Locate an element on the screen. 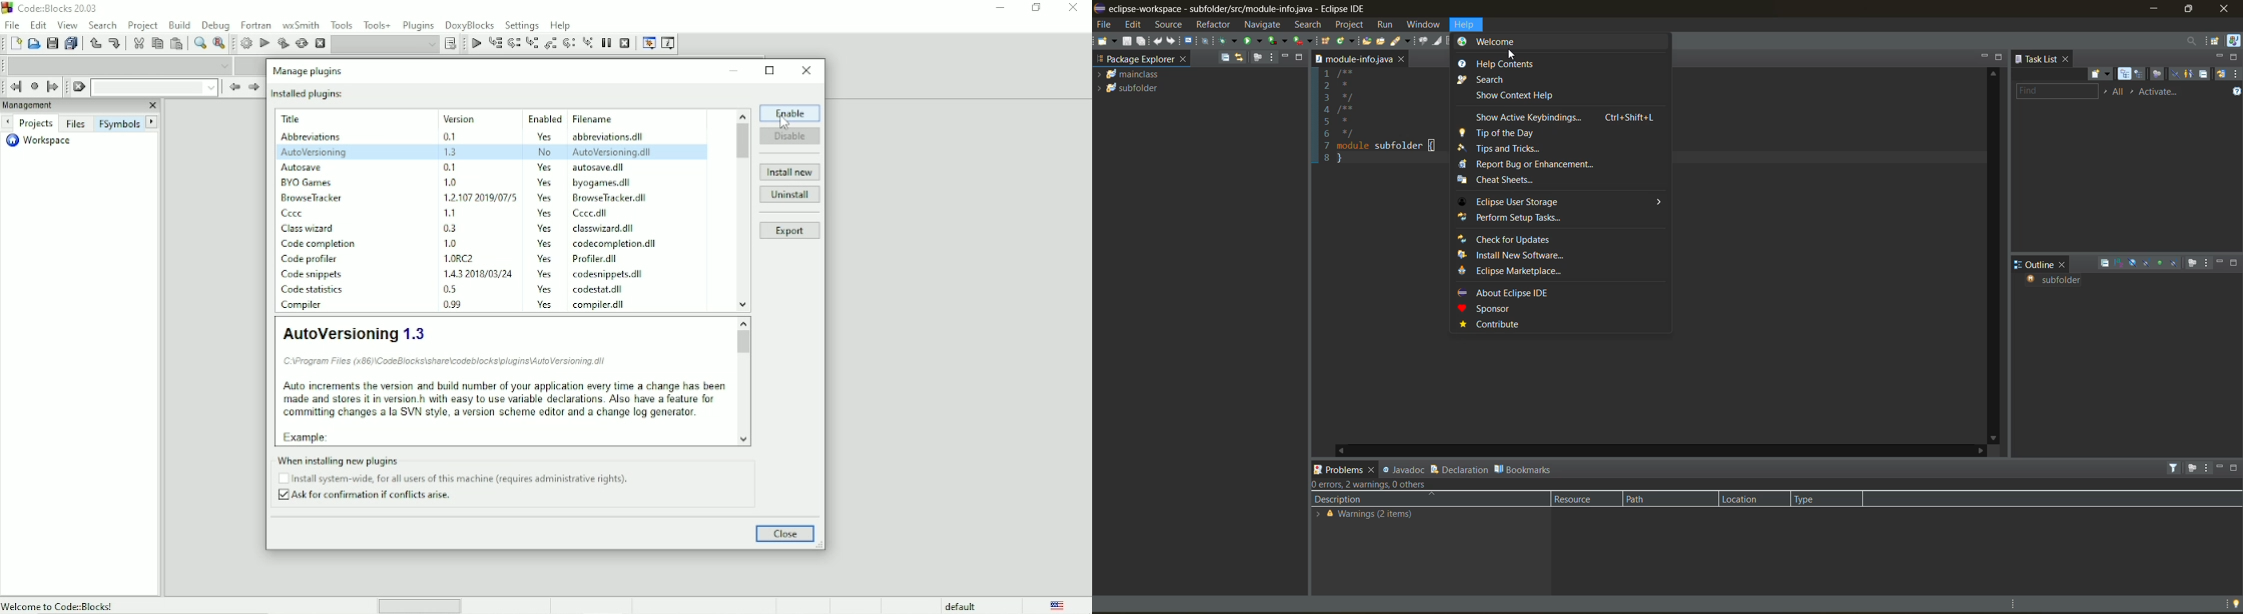  run last tool is located at coordinates (1305, 41).